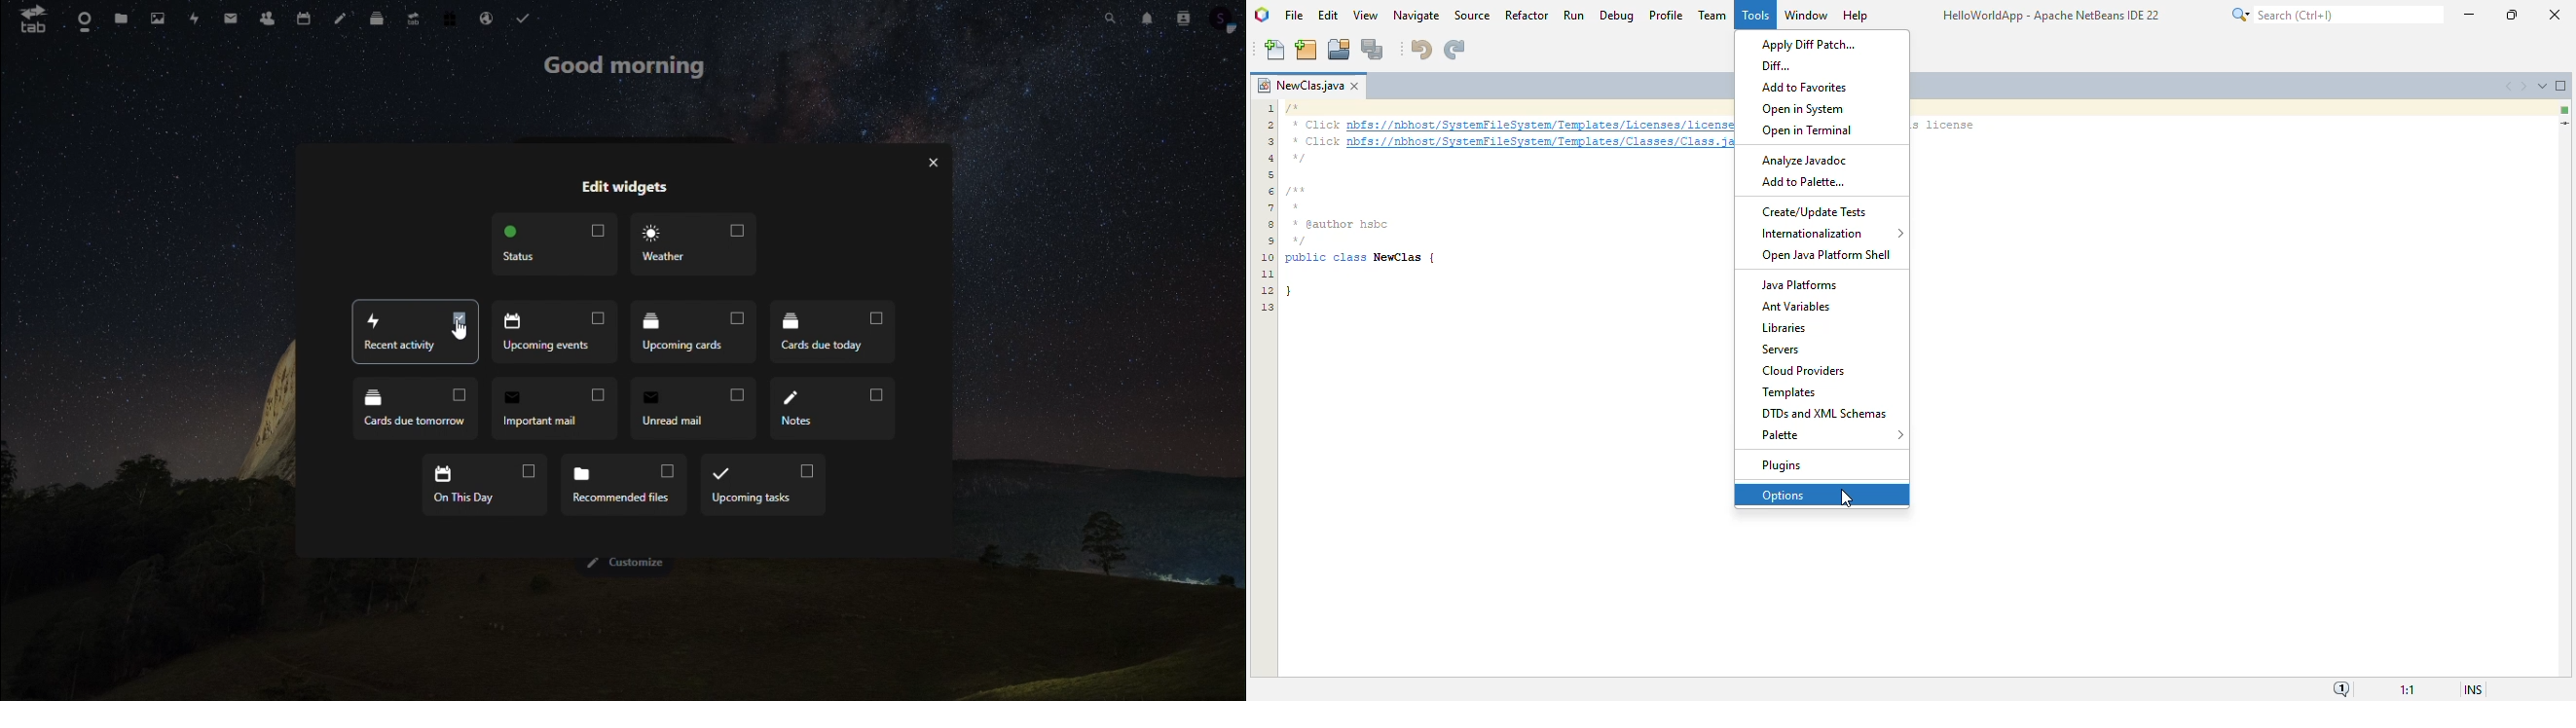 The height and width of the screenshot is (728, 2576). What do you see at coordinates (626, 187) in the screenshot?
I see `` at bounding box center [626, 187].